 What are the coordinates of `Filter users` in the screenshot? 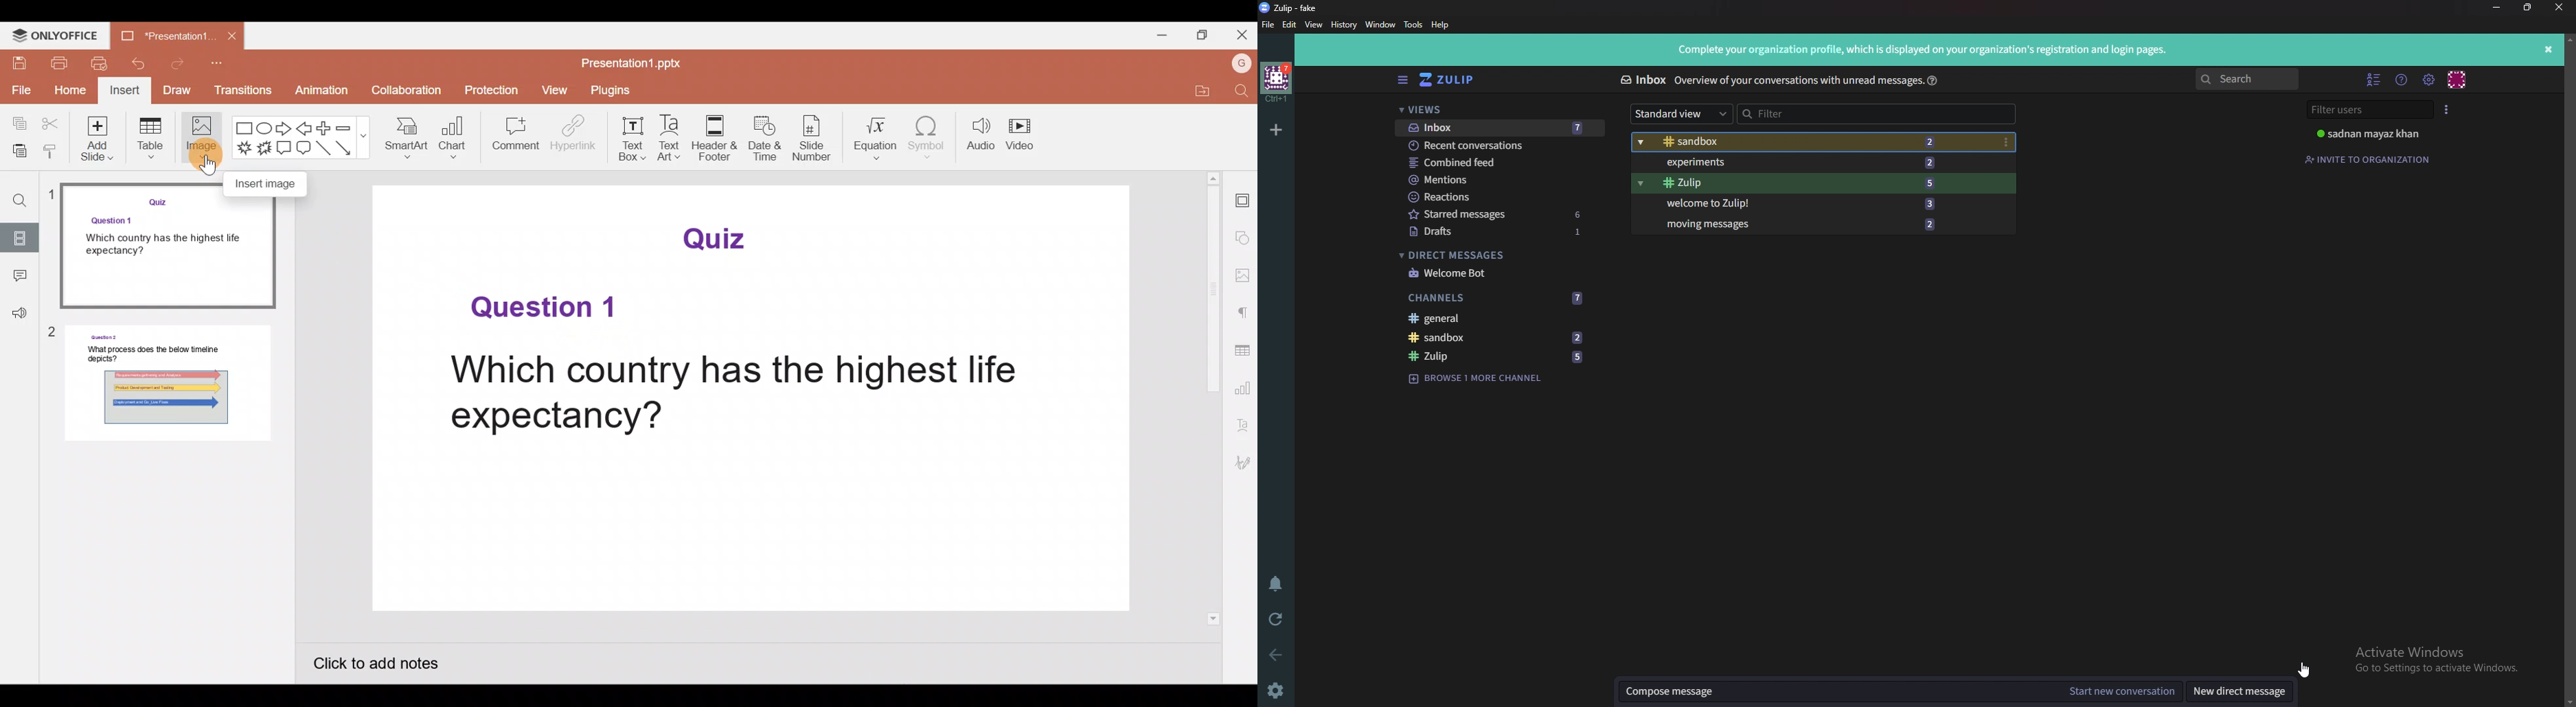 It's located at (2369, 110).